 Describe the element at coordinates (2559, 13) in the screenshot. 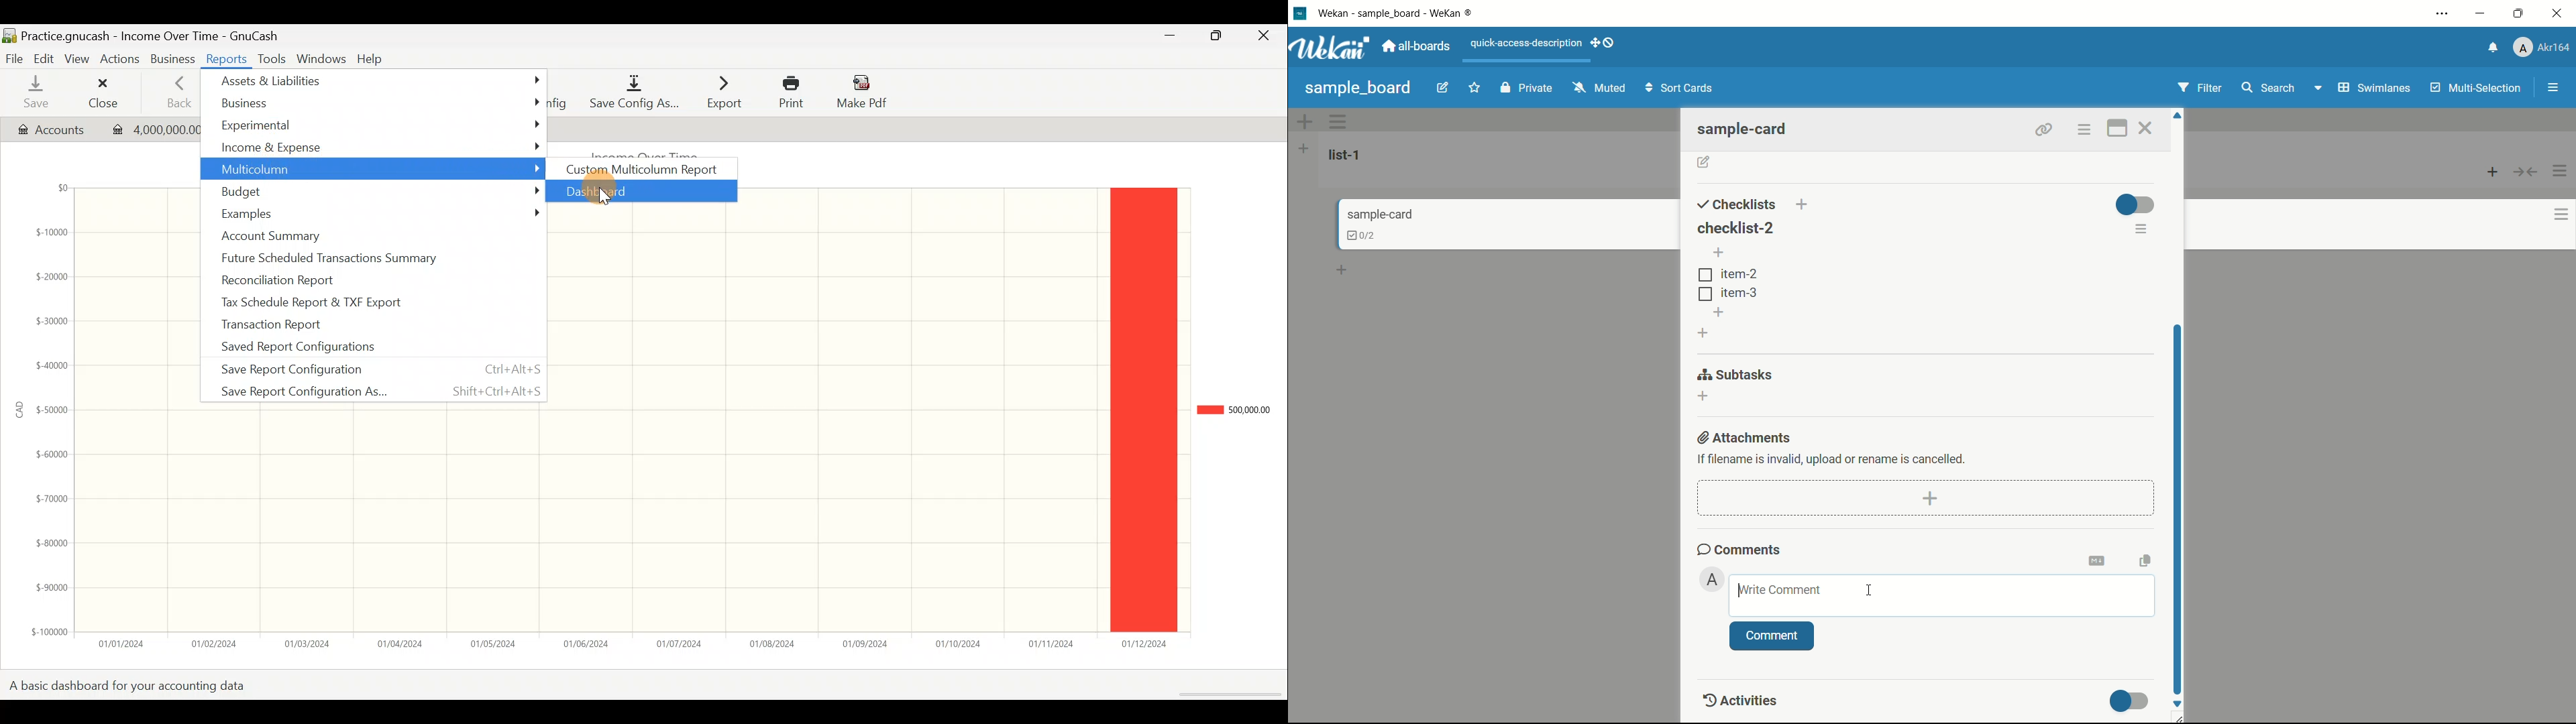

I see `close app` at that location.